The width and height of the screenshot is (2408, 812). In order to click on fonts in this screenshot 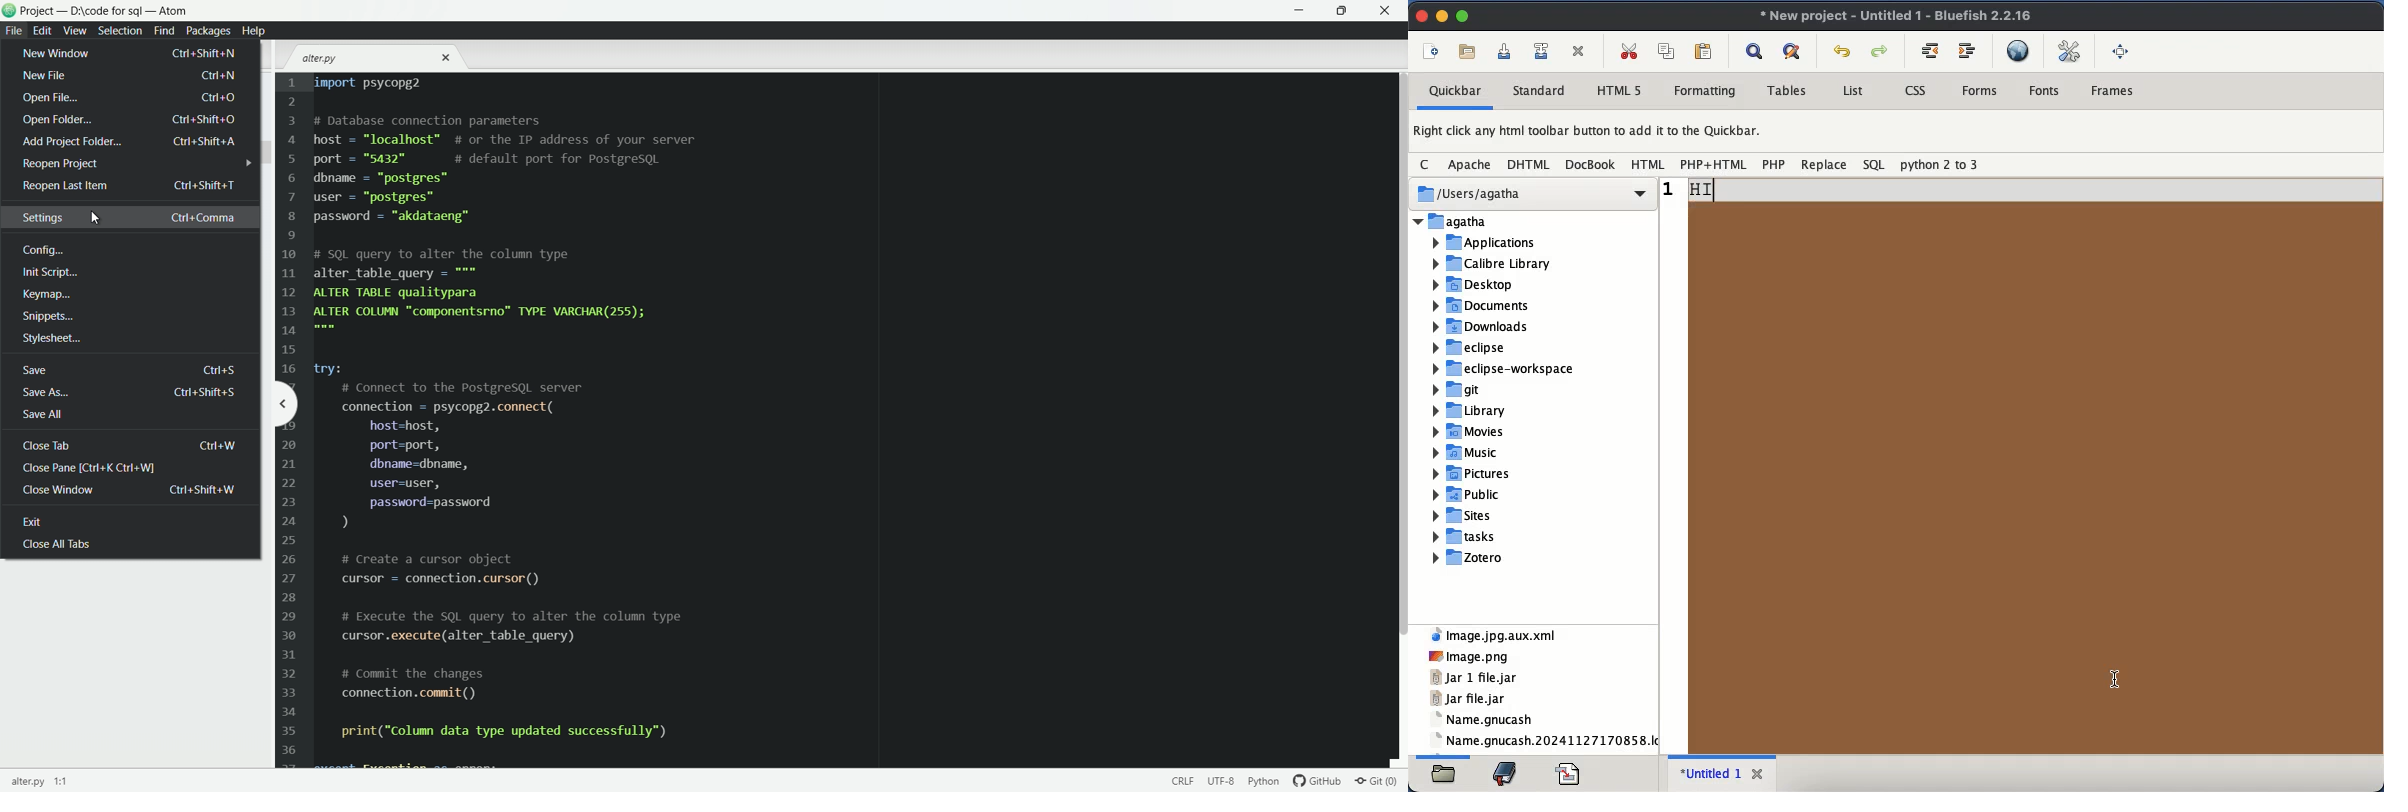, I will do `click(2047, 92)`.